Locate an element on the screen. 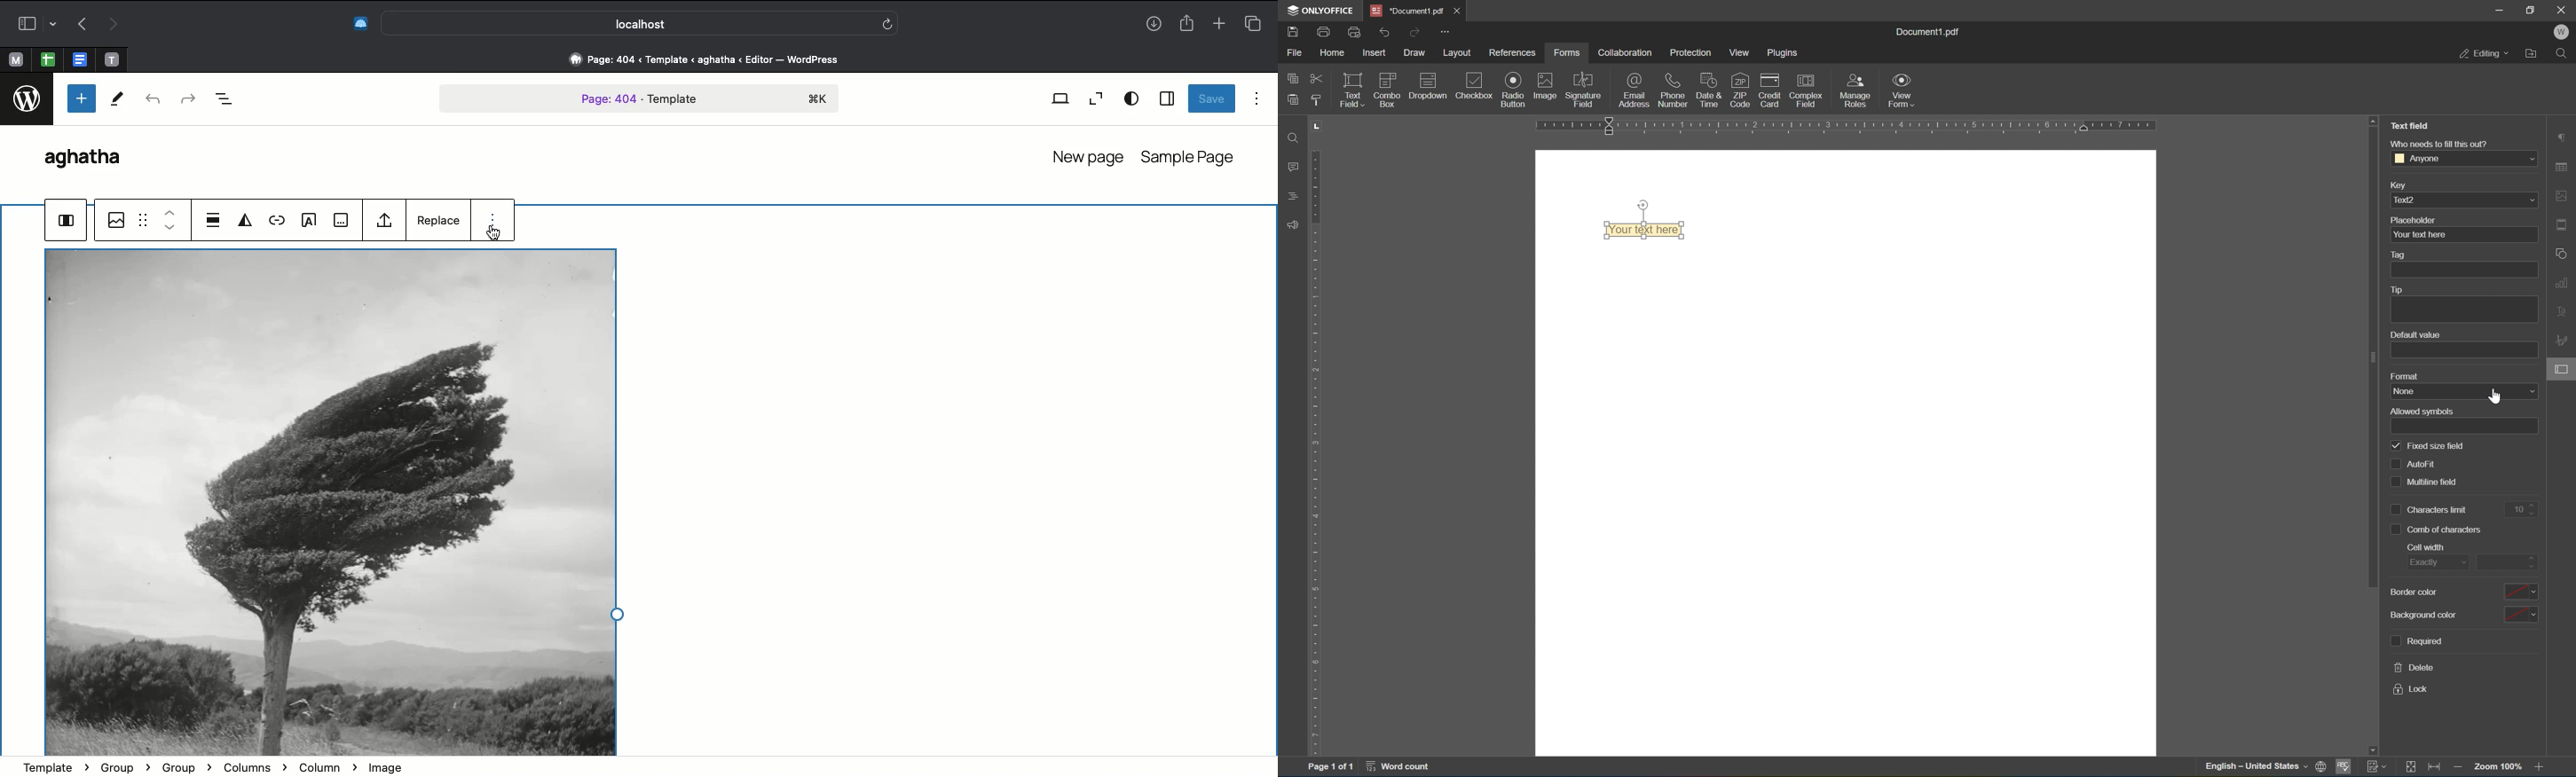 This screenshot has height=784, width=2576. Zoom out is located at coordinates (1093, 99).